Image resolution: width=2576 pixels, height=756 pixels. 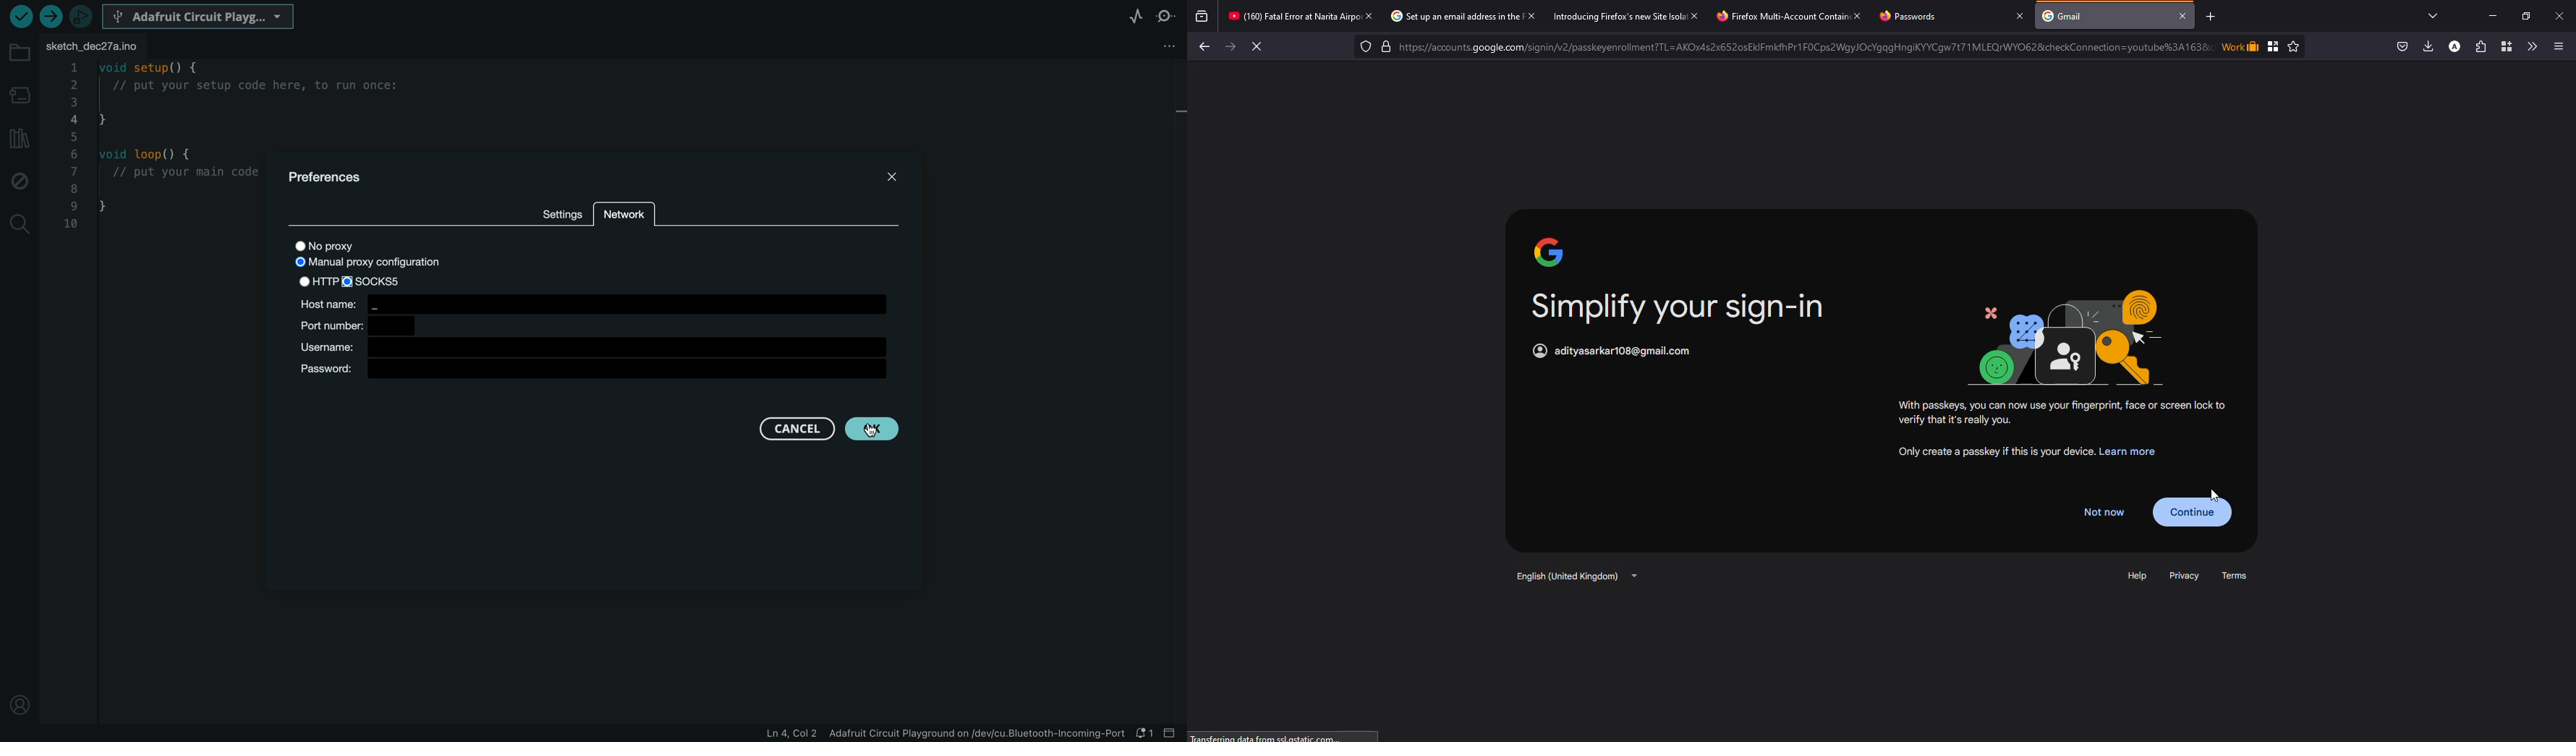 I want to click on page loaded, so click(x=1276, y=737).